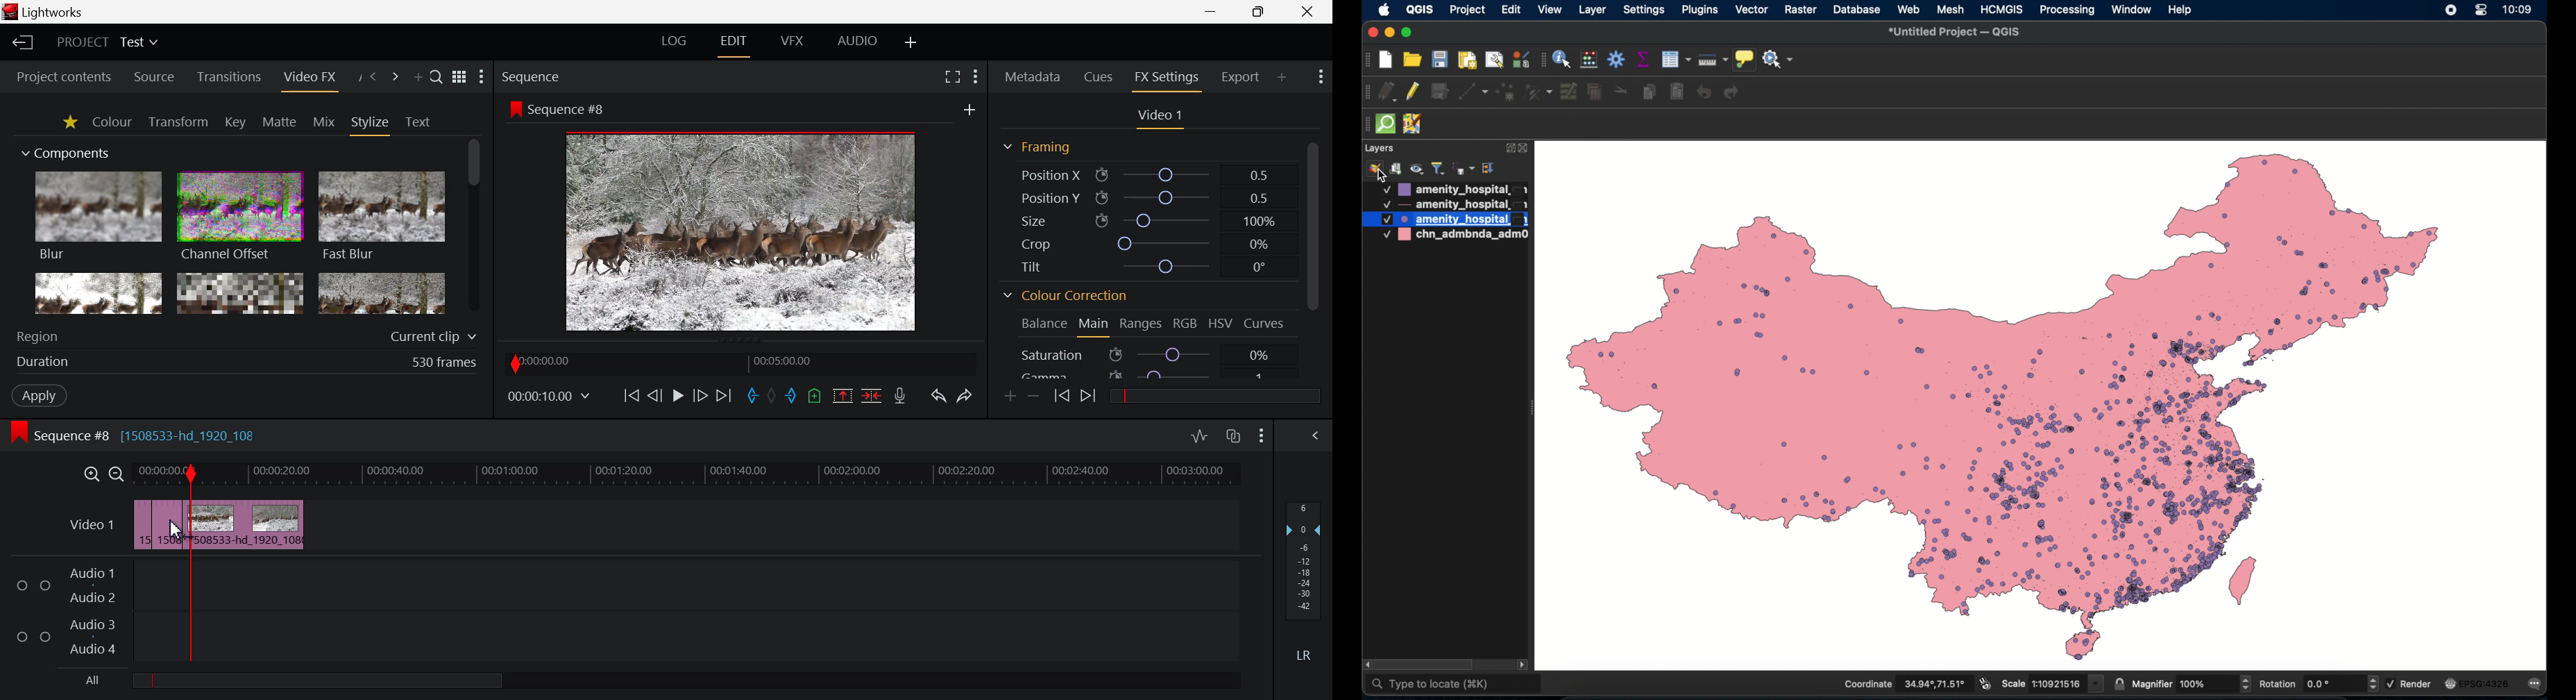  I want to click on Region, so click(247, 335).